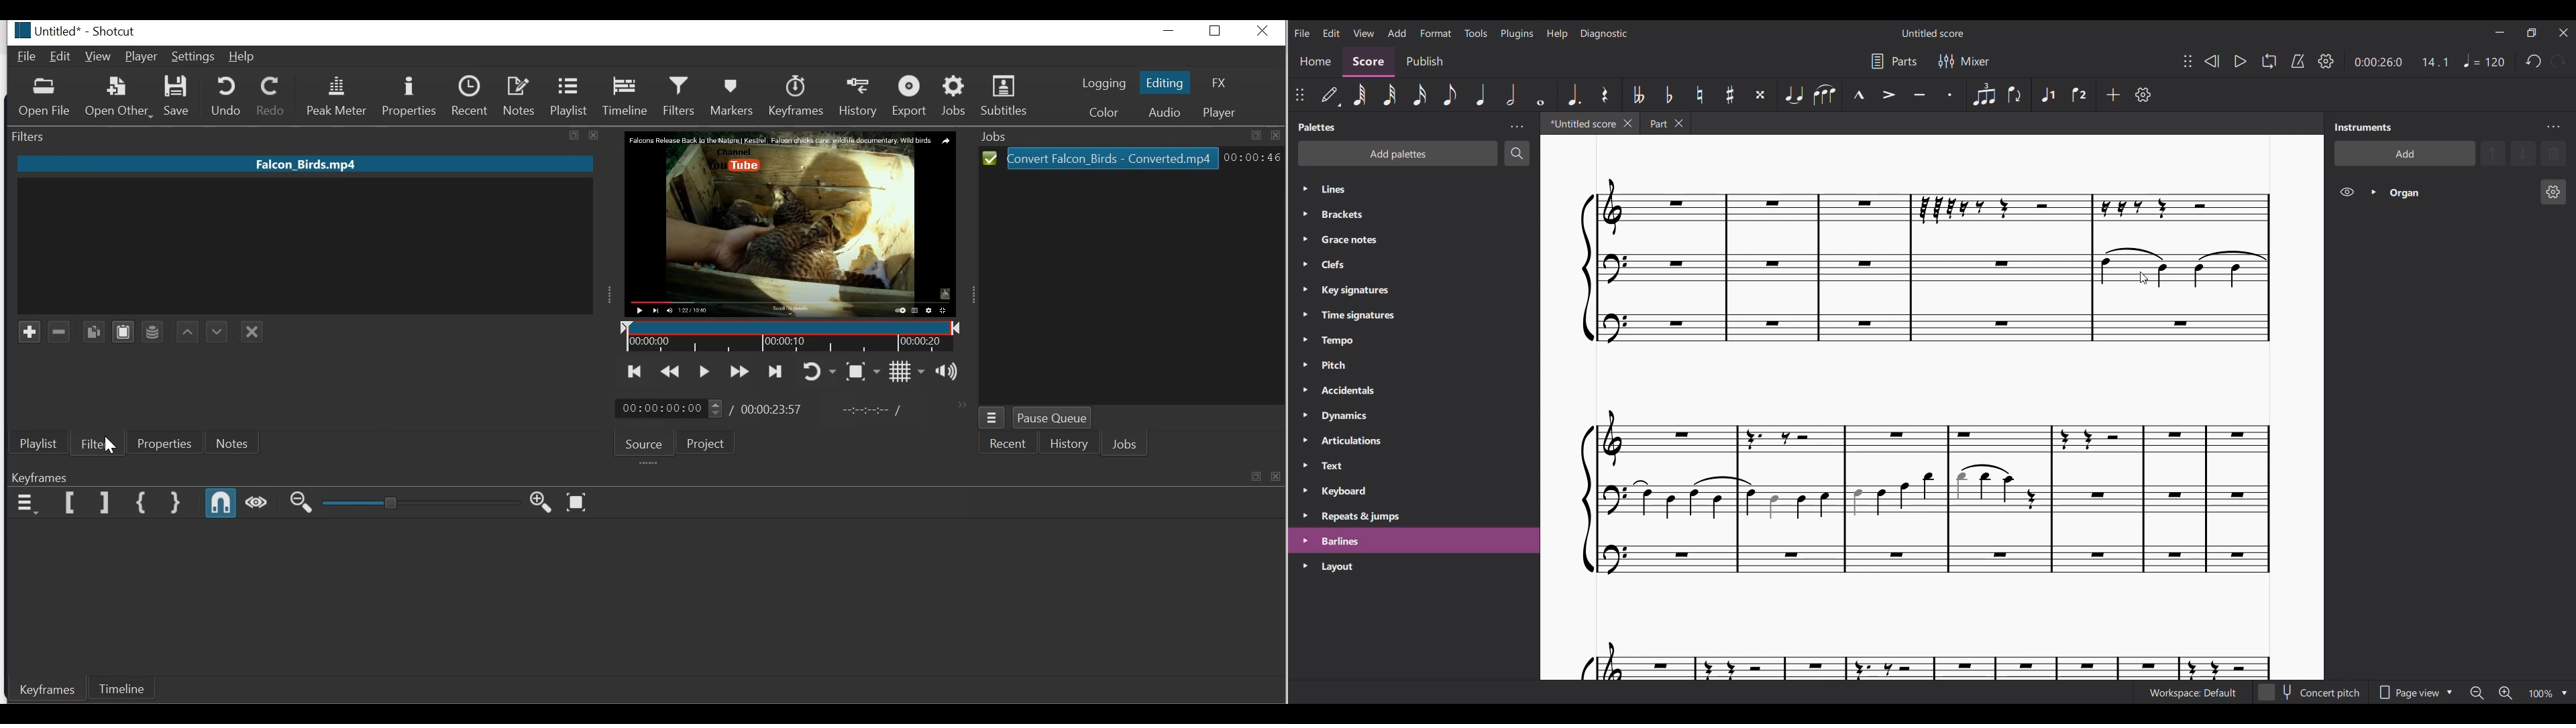 The width and height of the screenshot is (2576, 728). Describe the element at coordinates (1574, 94) in the screenshot. I see `Augmentation dot` at that location.